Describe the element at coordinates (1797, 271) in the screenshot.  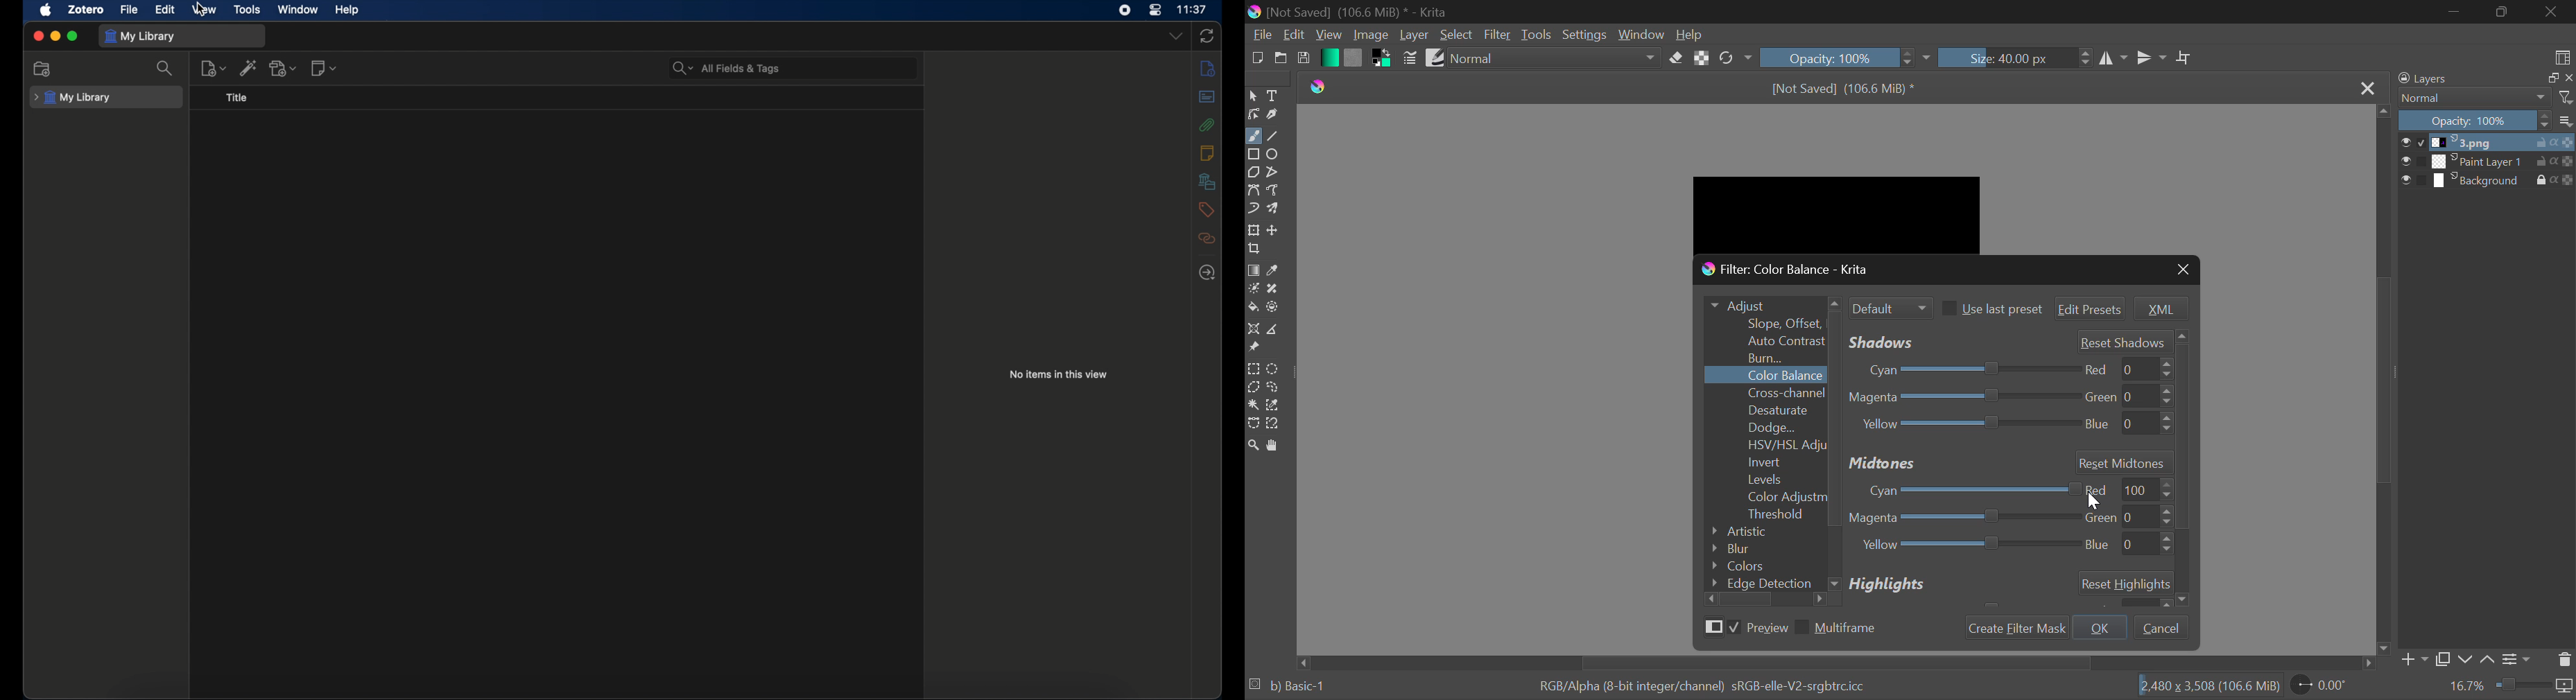
I see `Window Title` at that location.